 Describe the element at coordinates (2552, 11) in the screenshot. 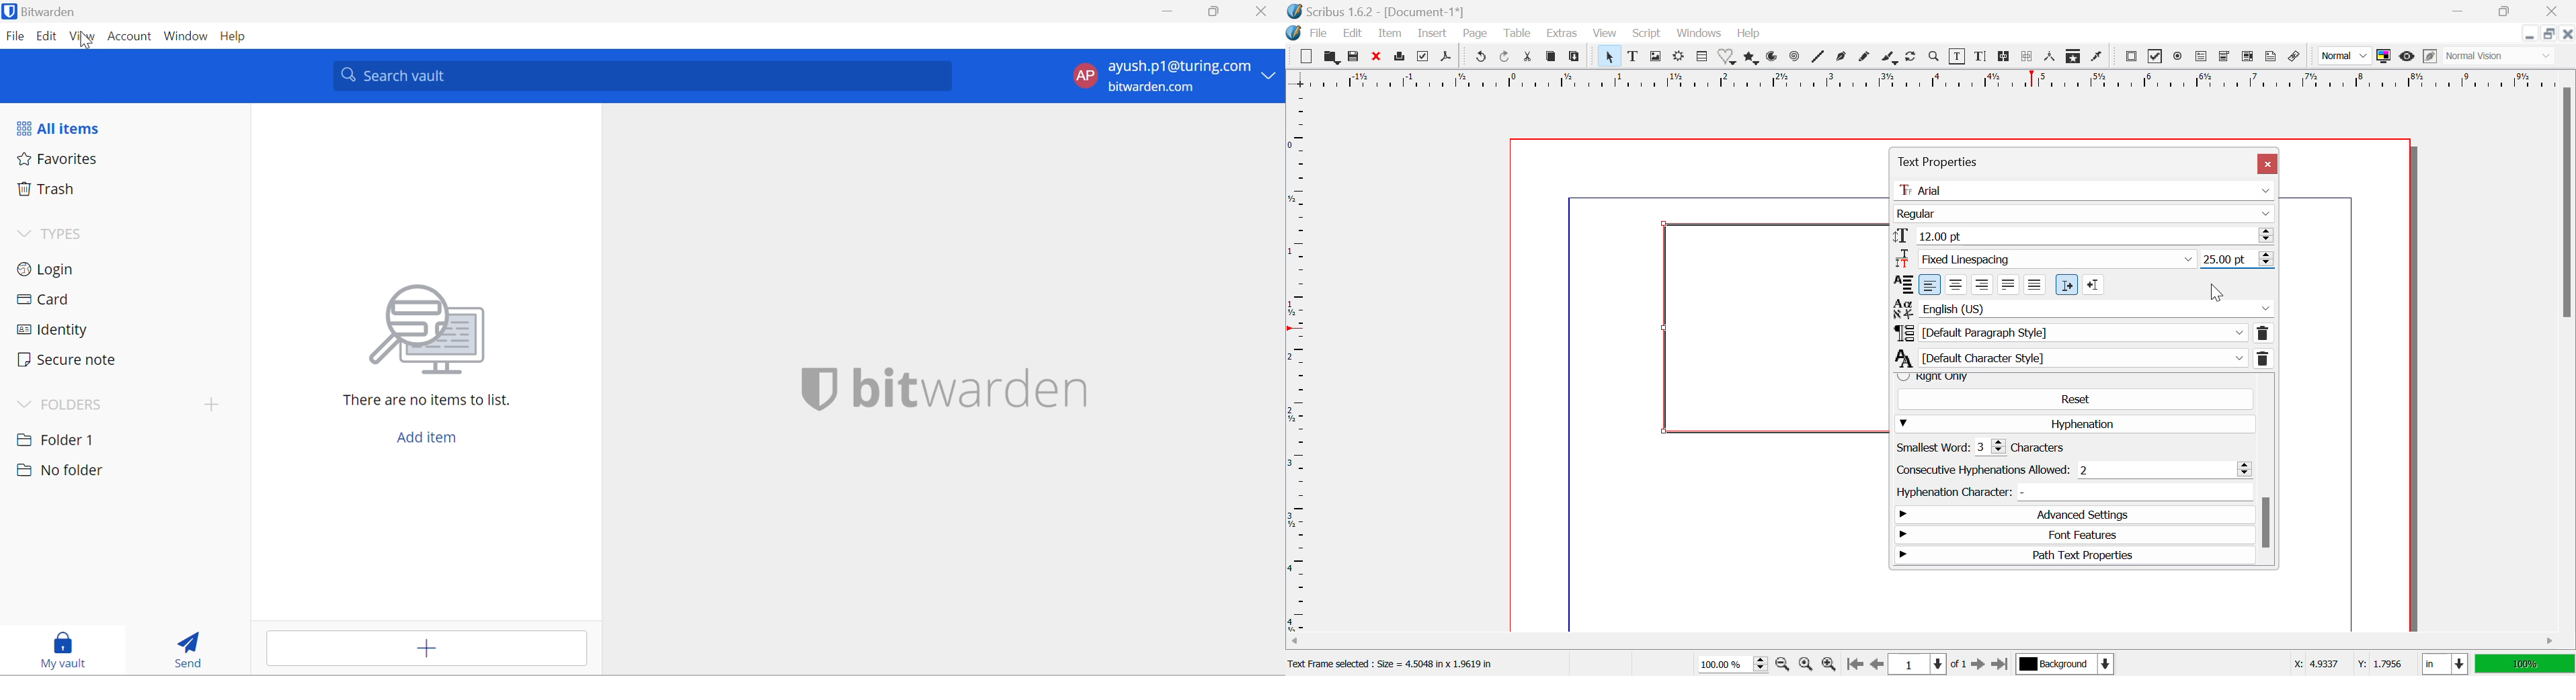

I see `Close` at that location.